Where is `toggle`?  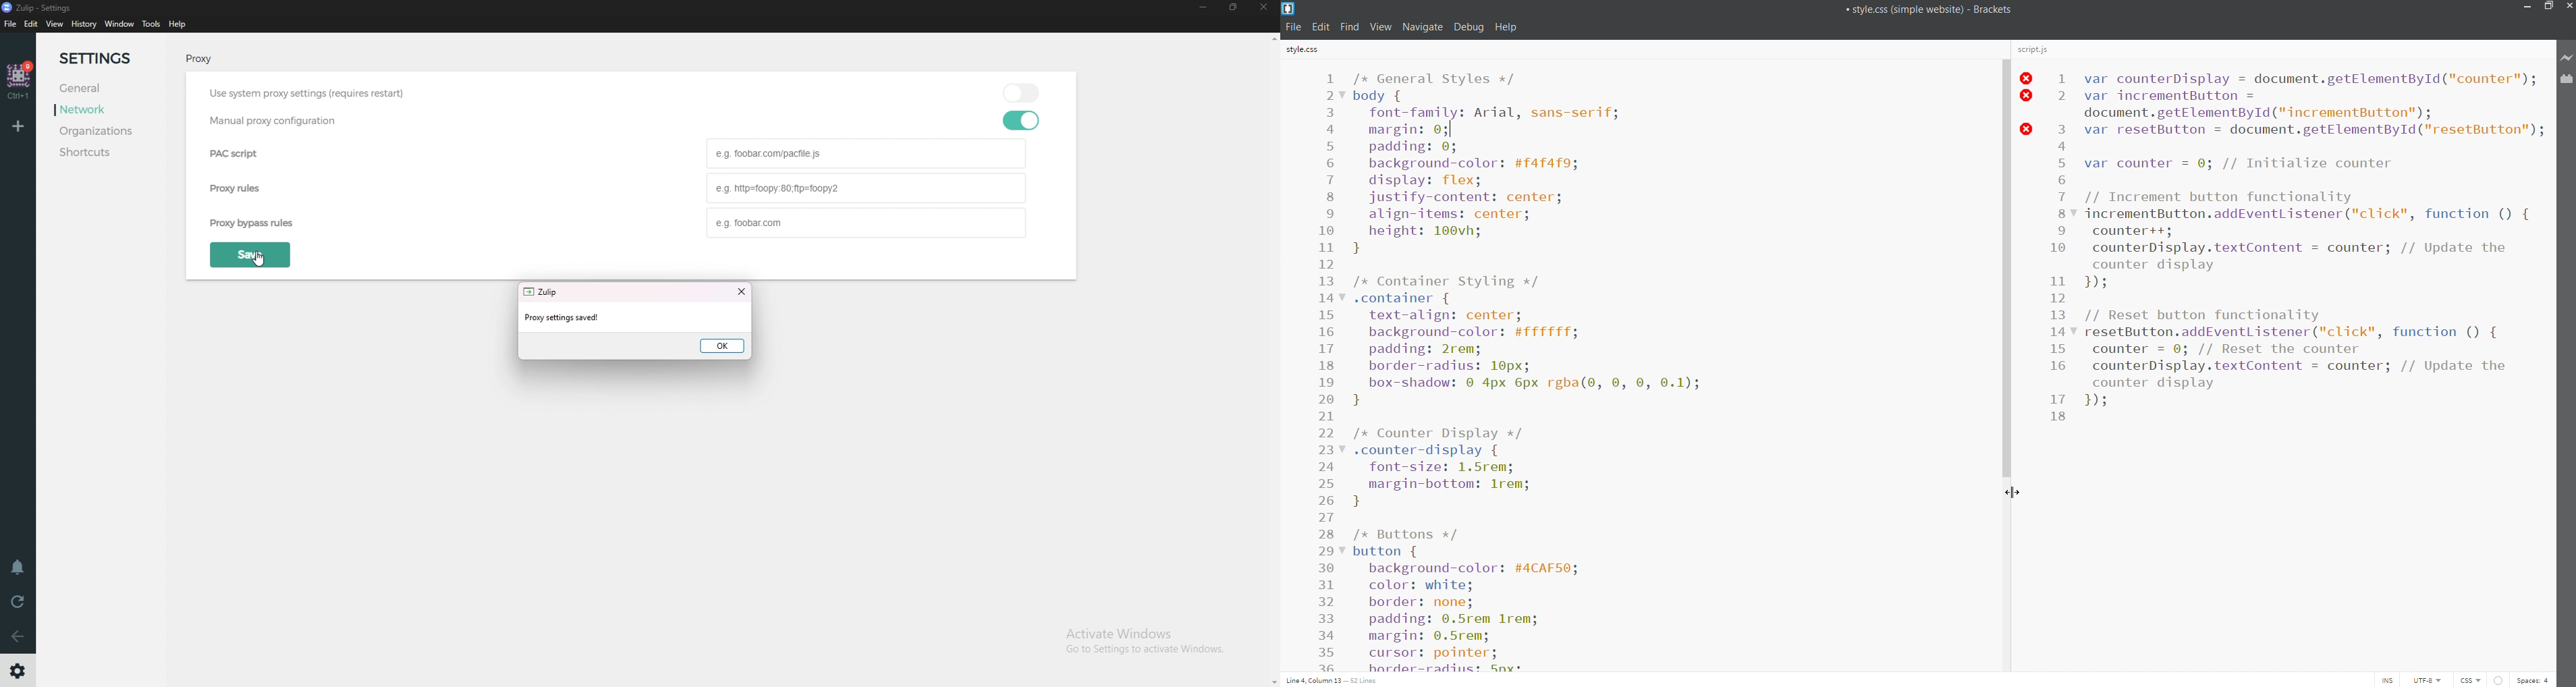 toggle is located at coordinates (1022, 120).